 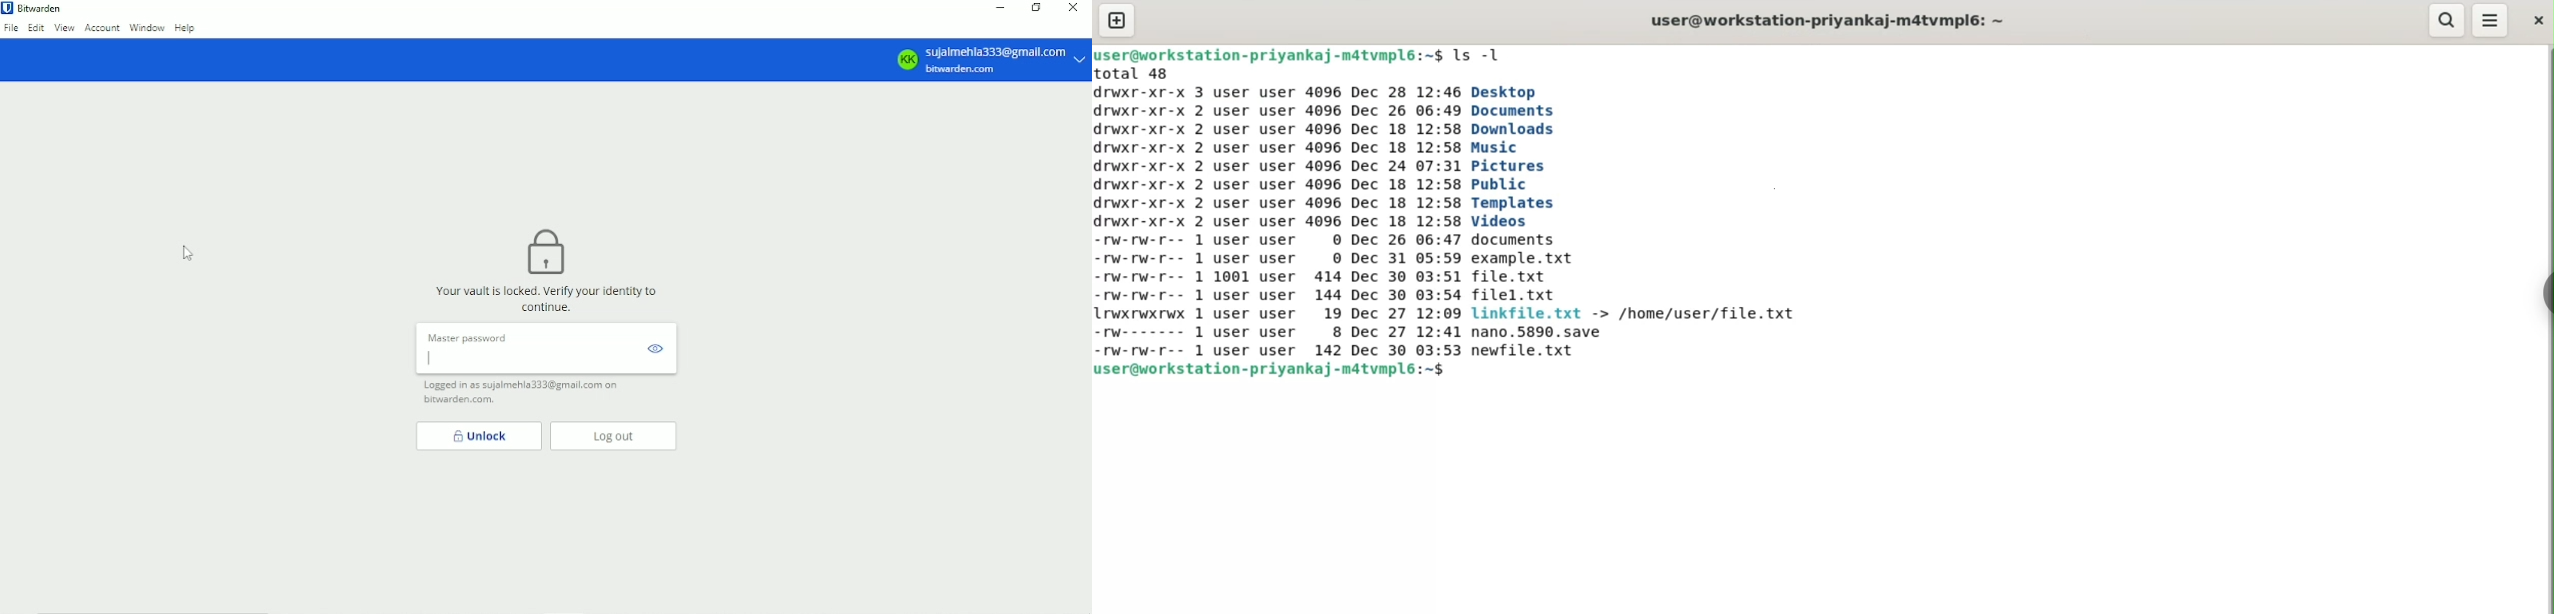 What do you see at coordinates (189, 256) in the screenshot?
I see `Cursor` at bounding box center [189, 256].